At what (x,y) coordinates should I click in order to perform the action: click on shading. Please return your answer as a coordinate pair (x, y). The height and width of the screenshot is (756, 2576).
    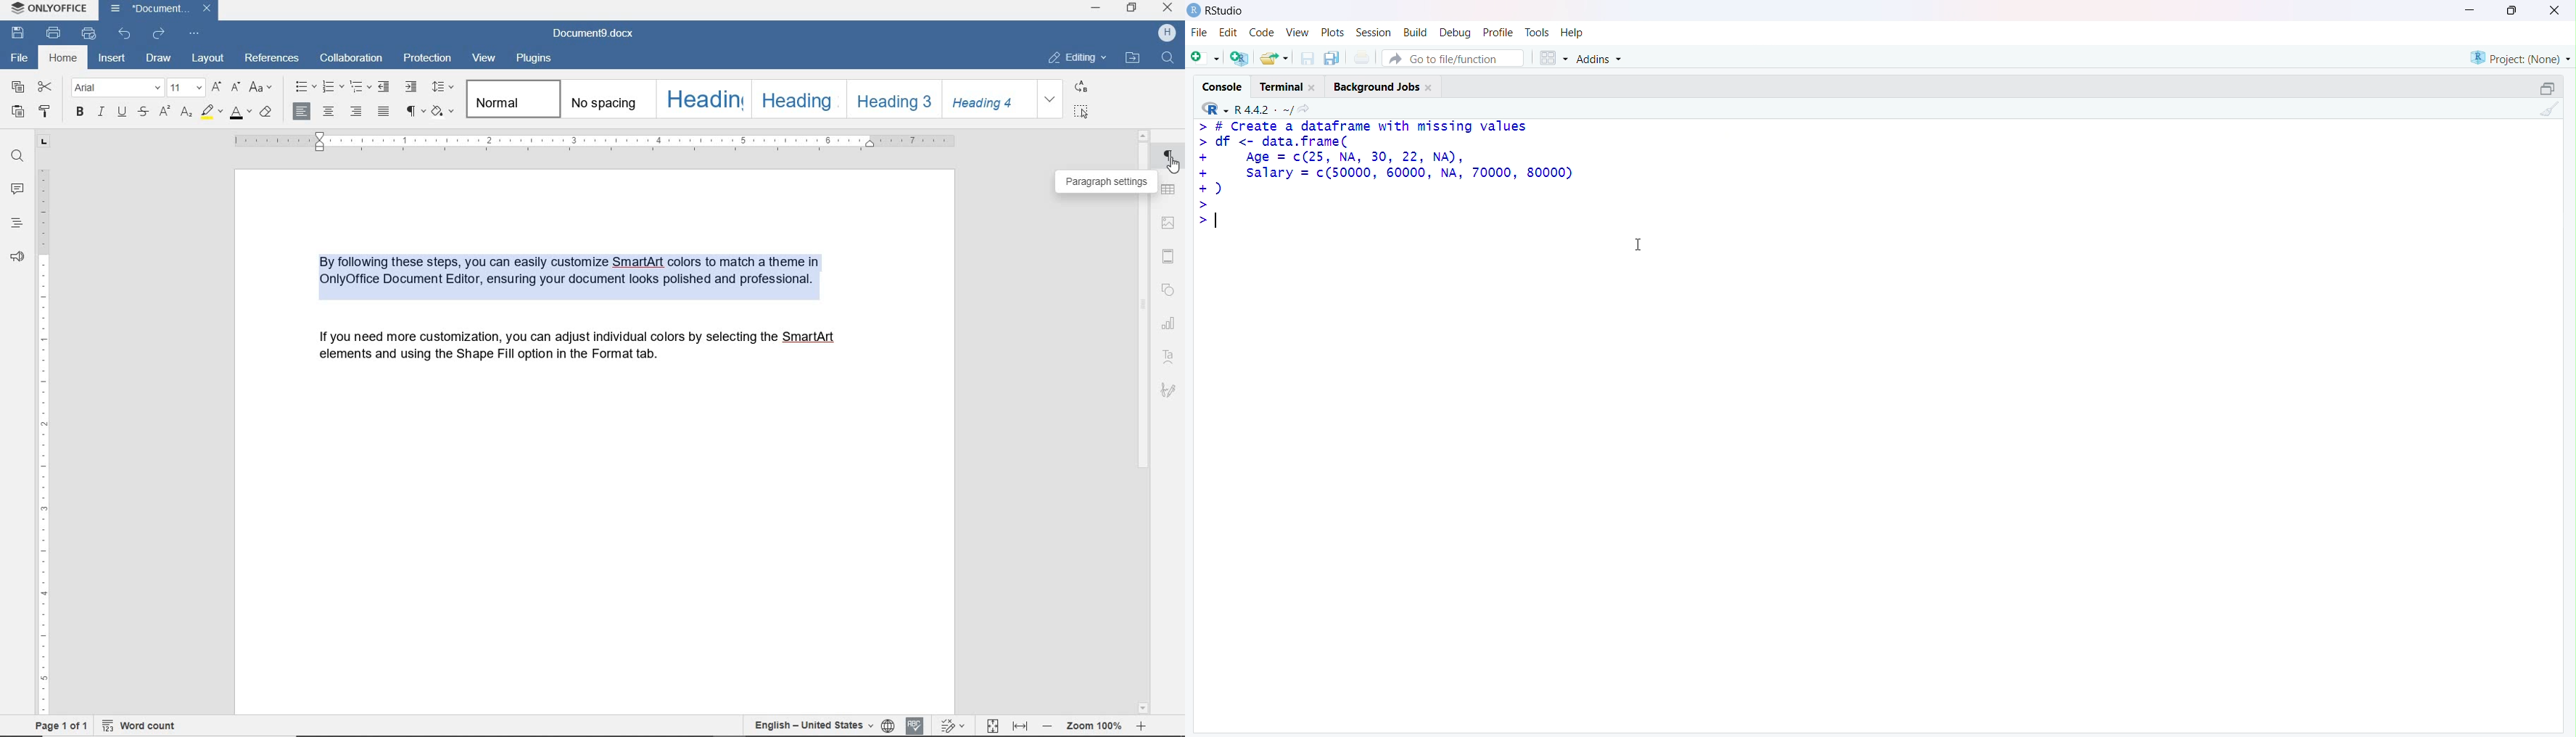
    Looking at the image, I should click on (443, 112).